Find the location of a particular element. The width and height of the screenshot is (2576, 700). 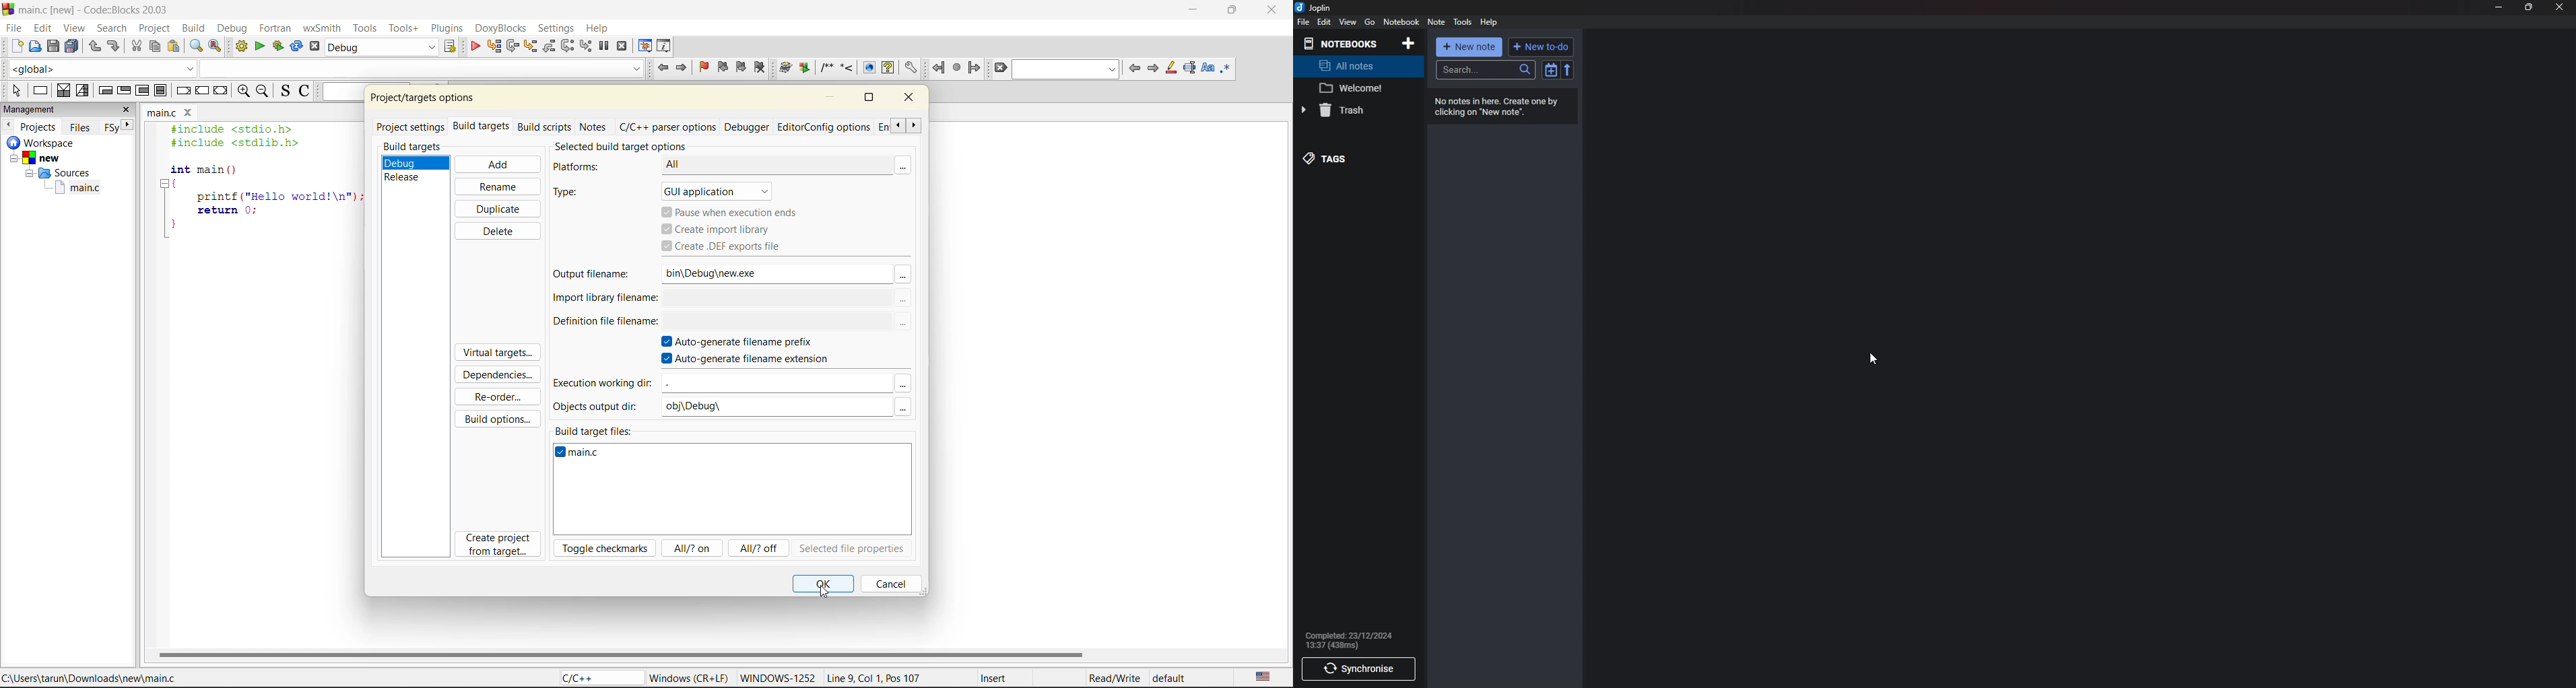

objects output dir: is located at coordinates (603, 407).